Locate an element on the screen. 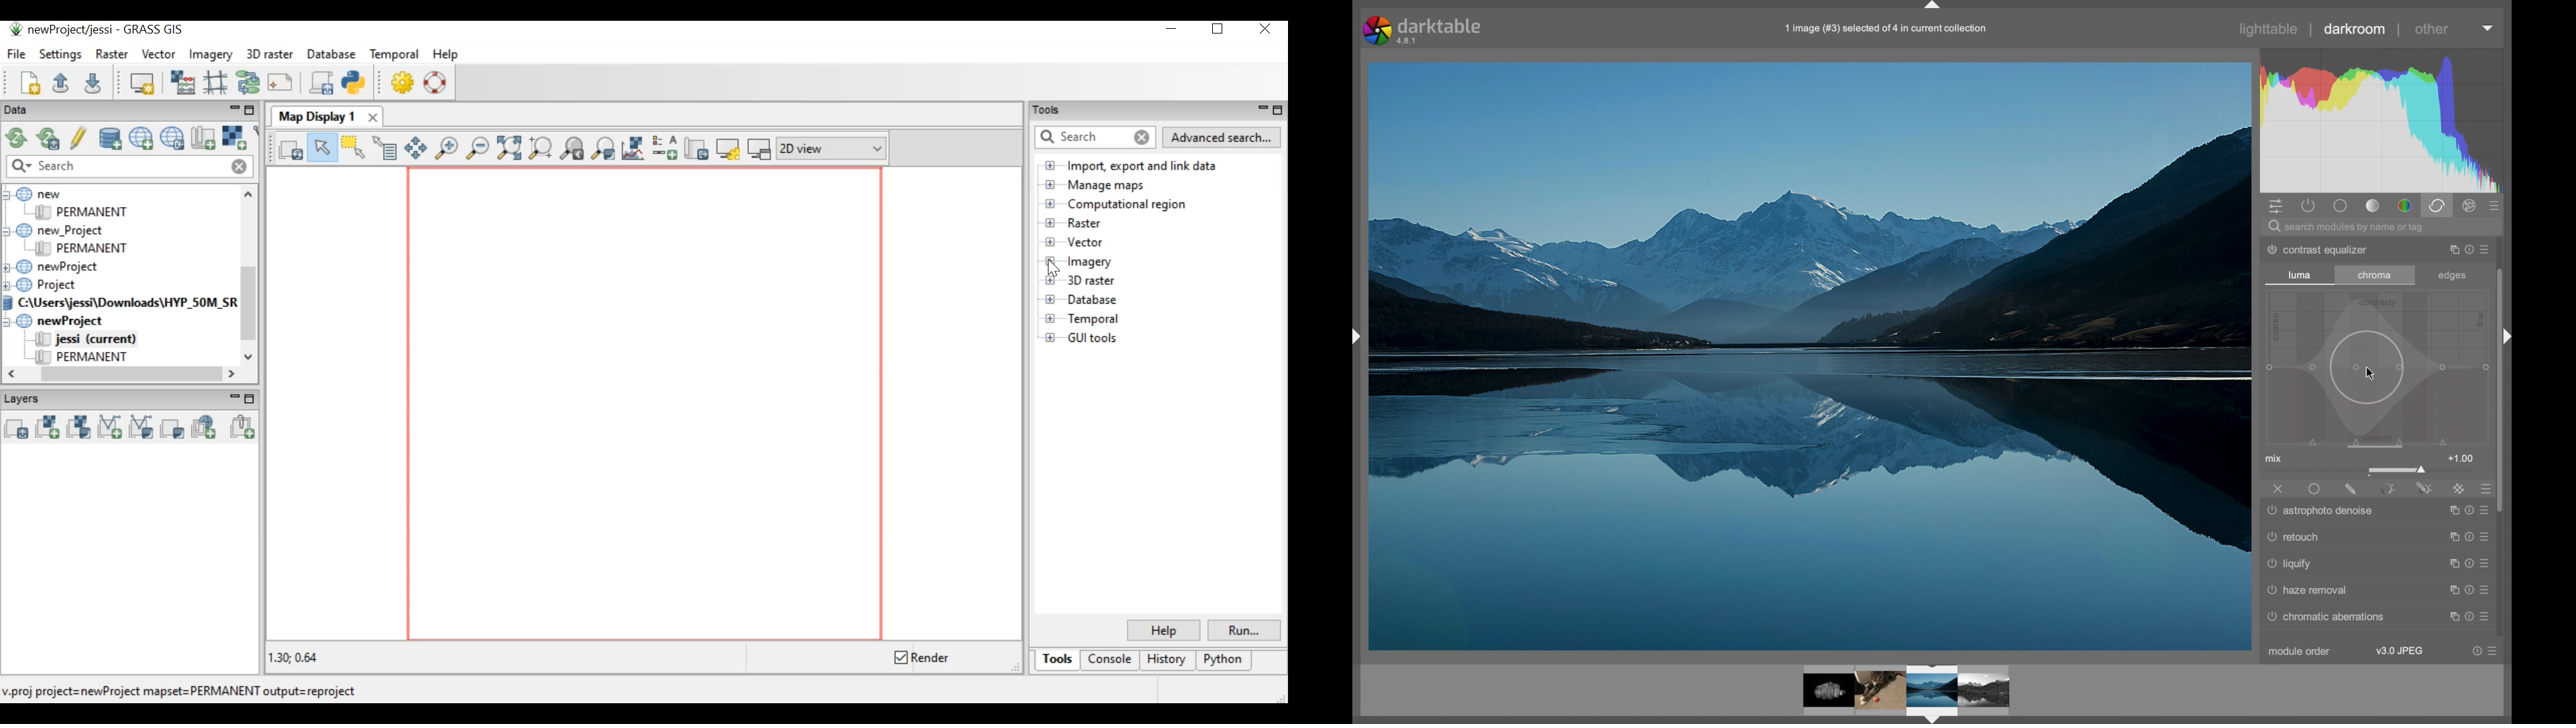  slider is located at coordinates (2396, 469).